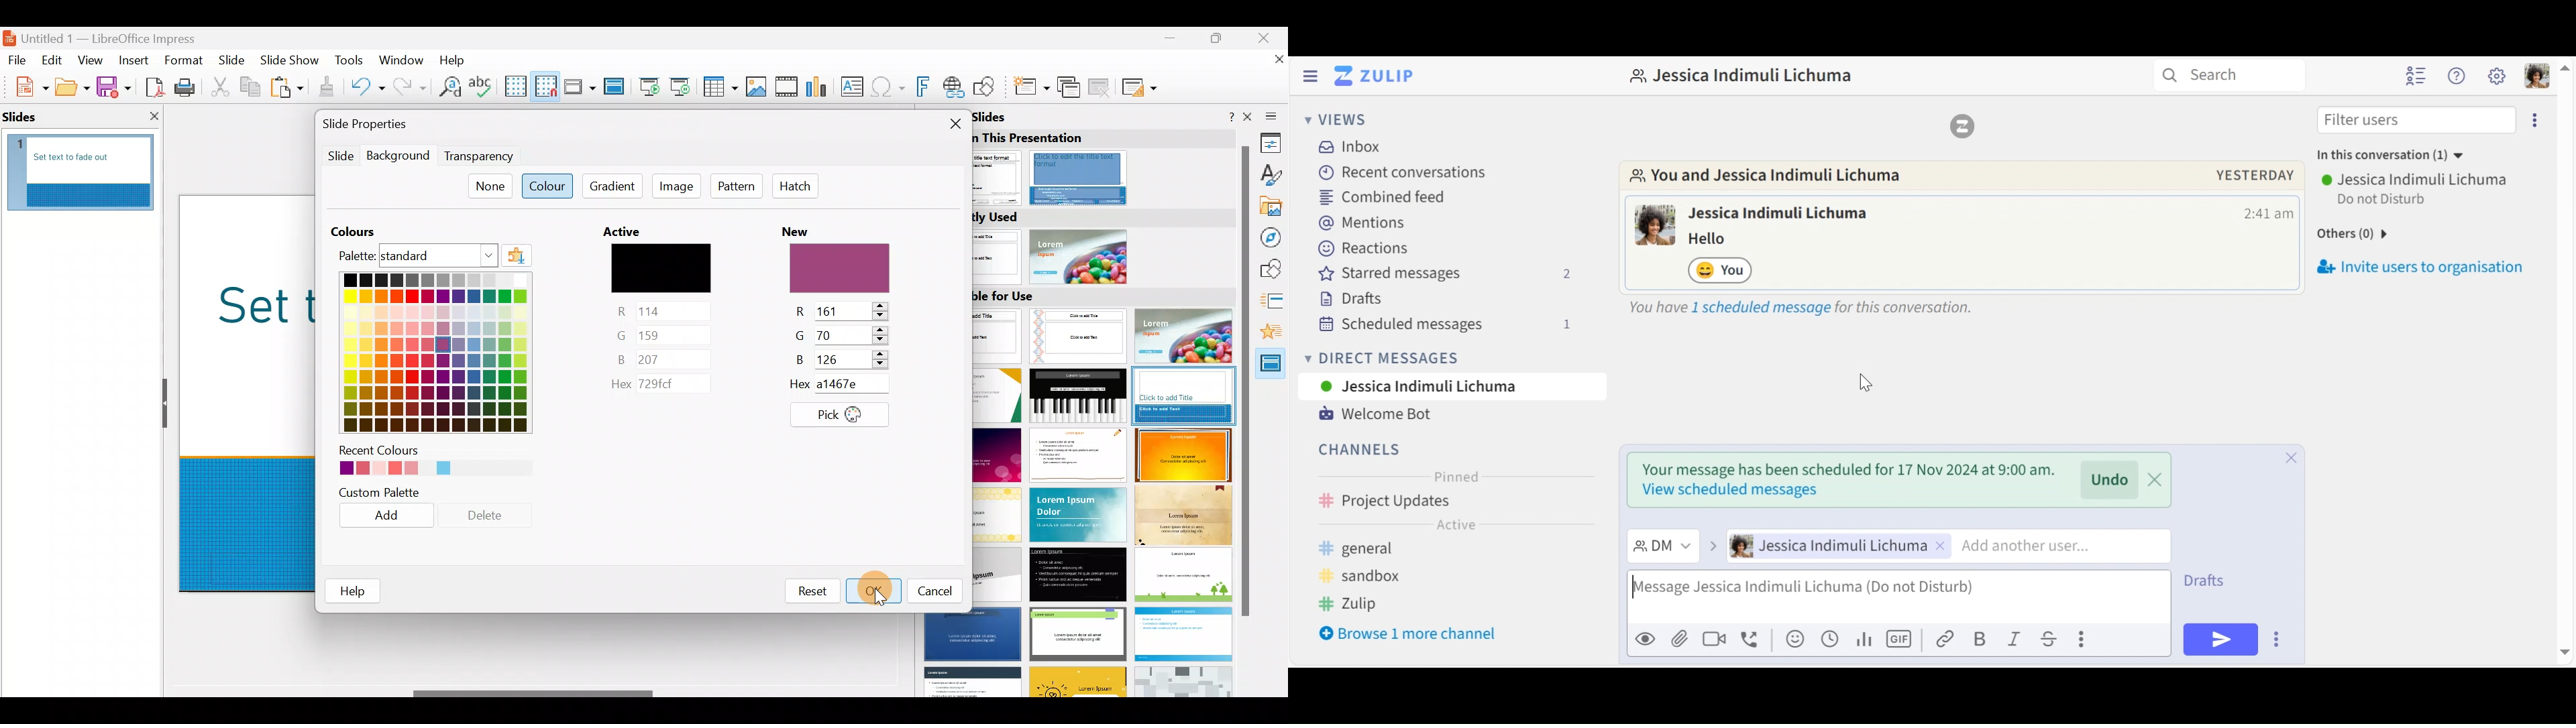 This screenshot has width=2576, height=728. I want to click on Shapes, so click(1272, 270).